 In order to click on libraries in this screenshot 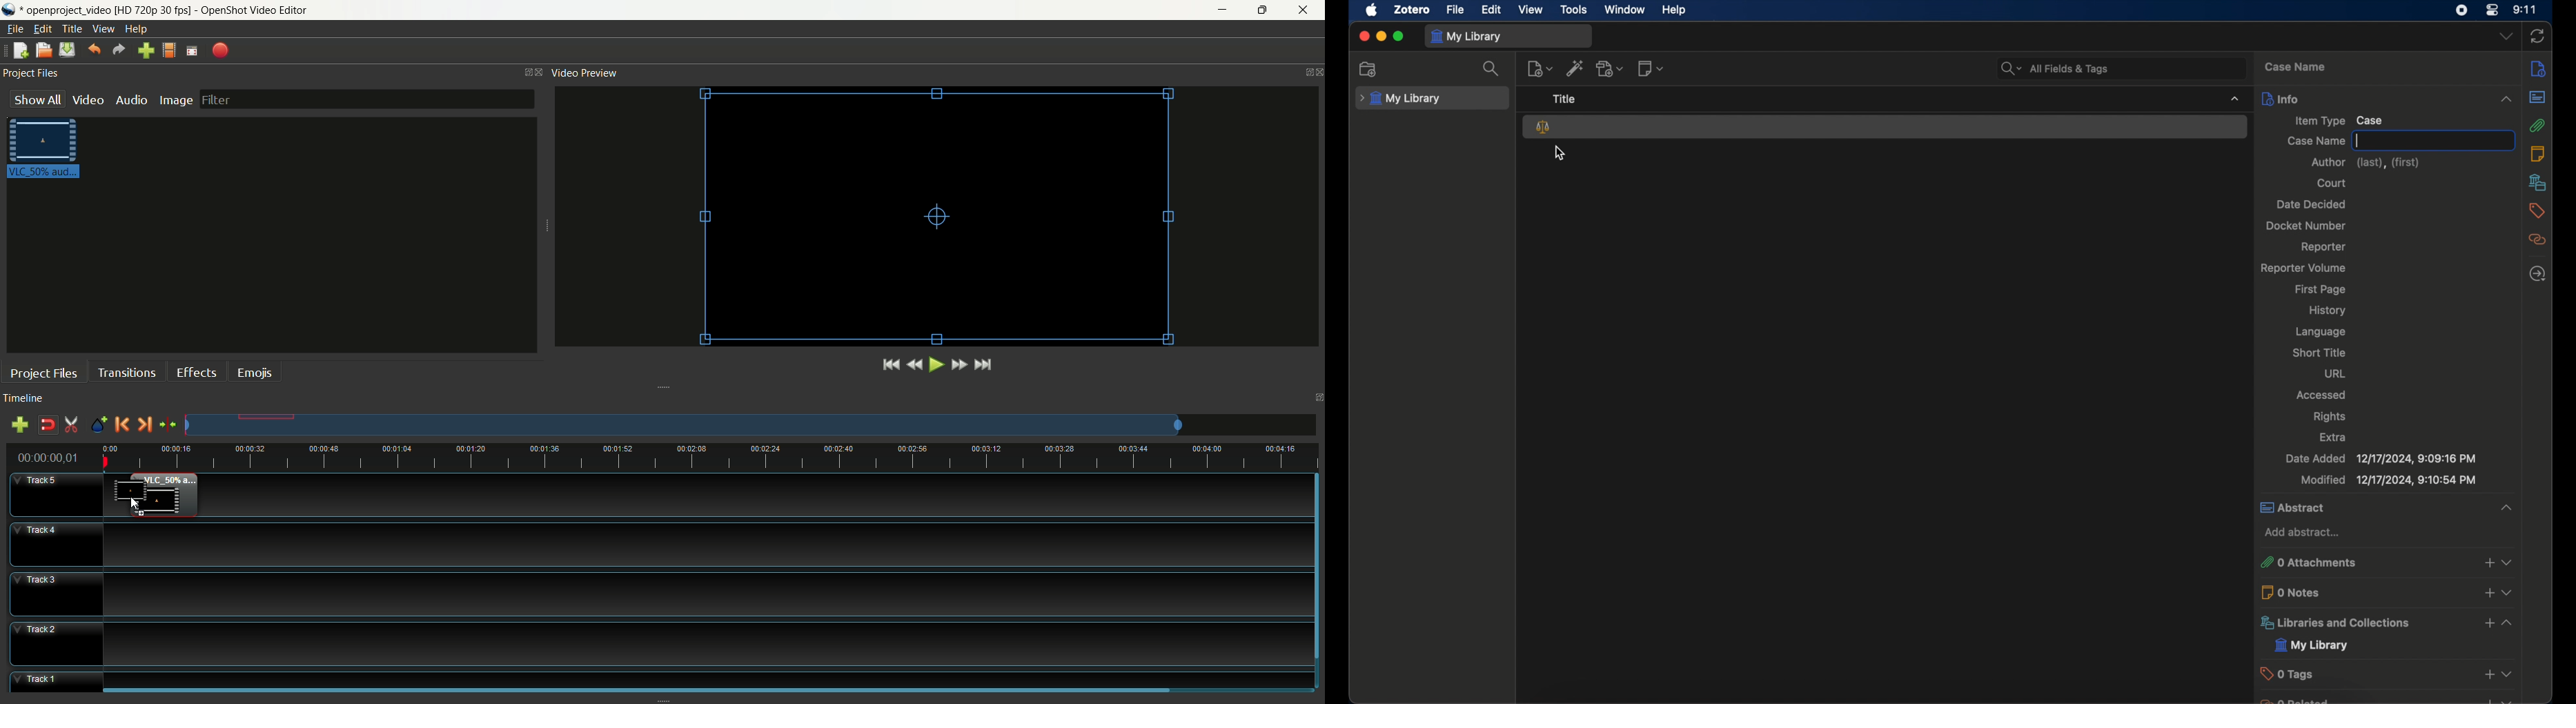, I will do `click(2538, 182)`.